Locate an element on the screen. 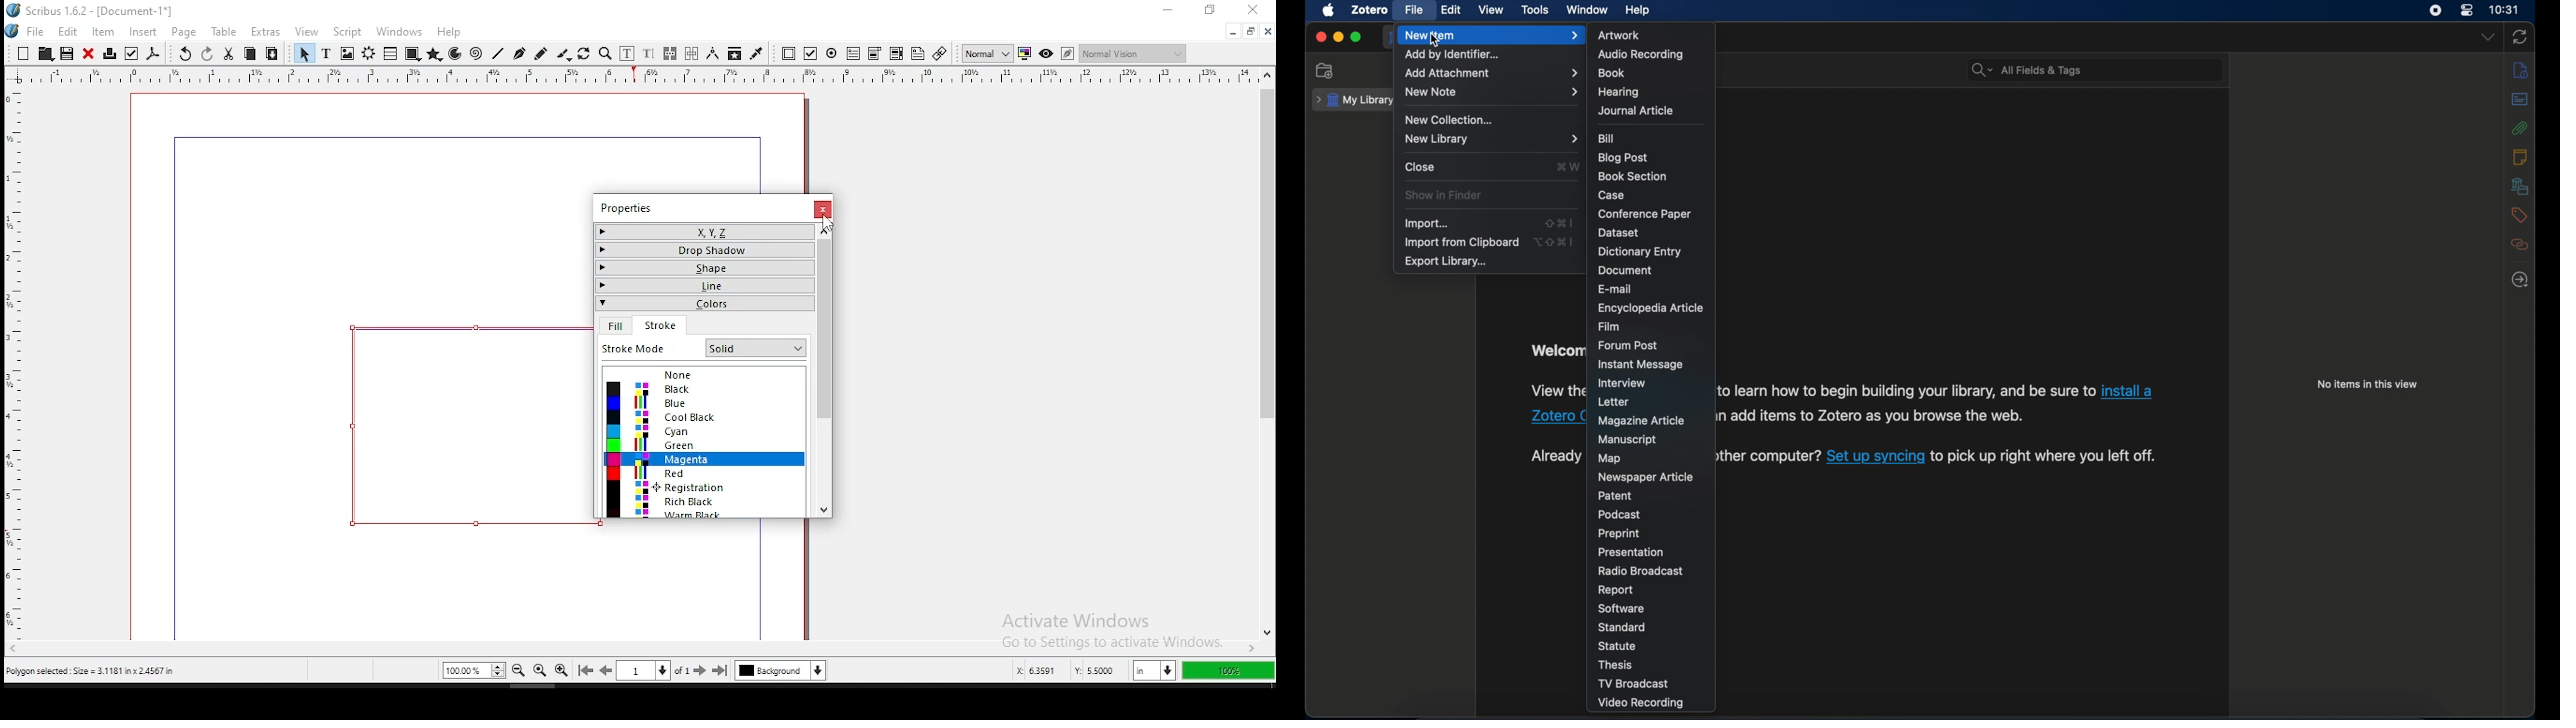  new collection is located at coordinates (1325, 71).